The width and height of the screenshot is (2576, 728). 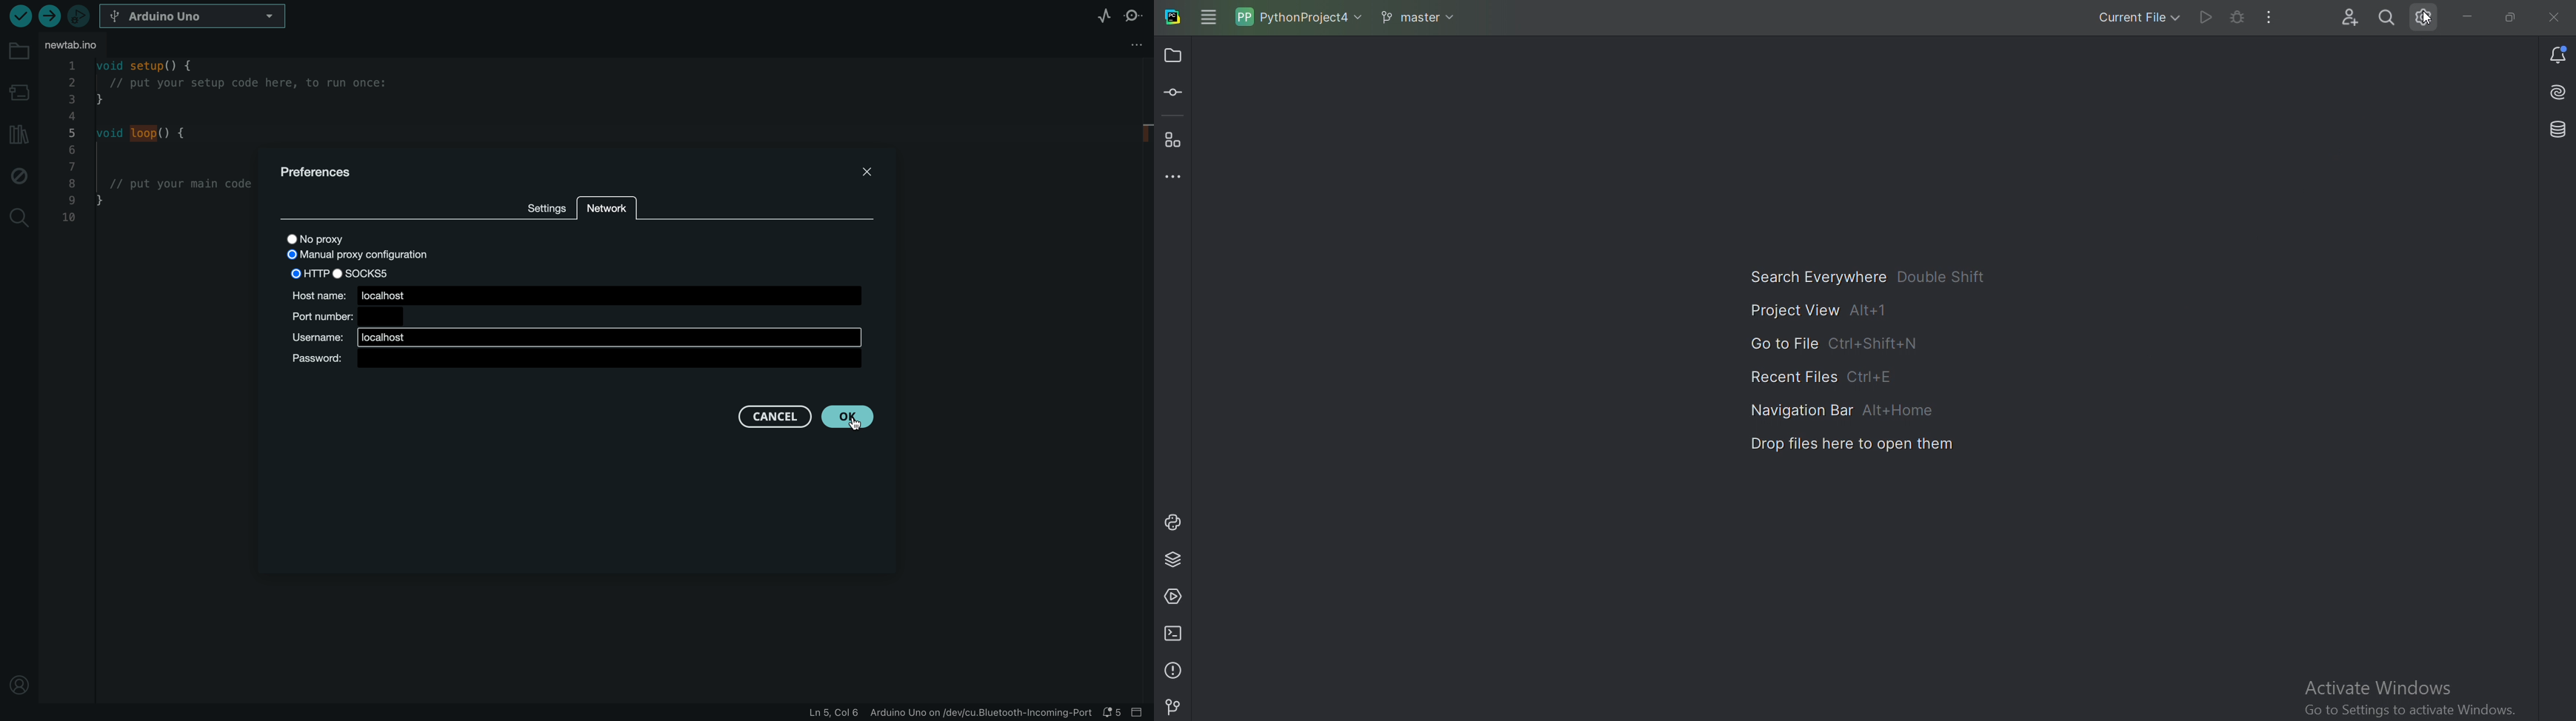 What do you see at coordinates (1820, 309) in the screenshot?
I see `Project view ALT+1` at bounding box center [1820, 309].